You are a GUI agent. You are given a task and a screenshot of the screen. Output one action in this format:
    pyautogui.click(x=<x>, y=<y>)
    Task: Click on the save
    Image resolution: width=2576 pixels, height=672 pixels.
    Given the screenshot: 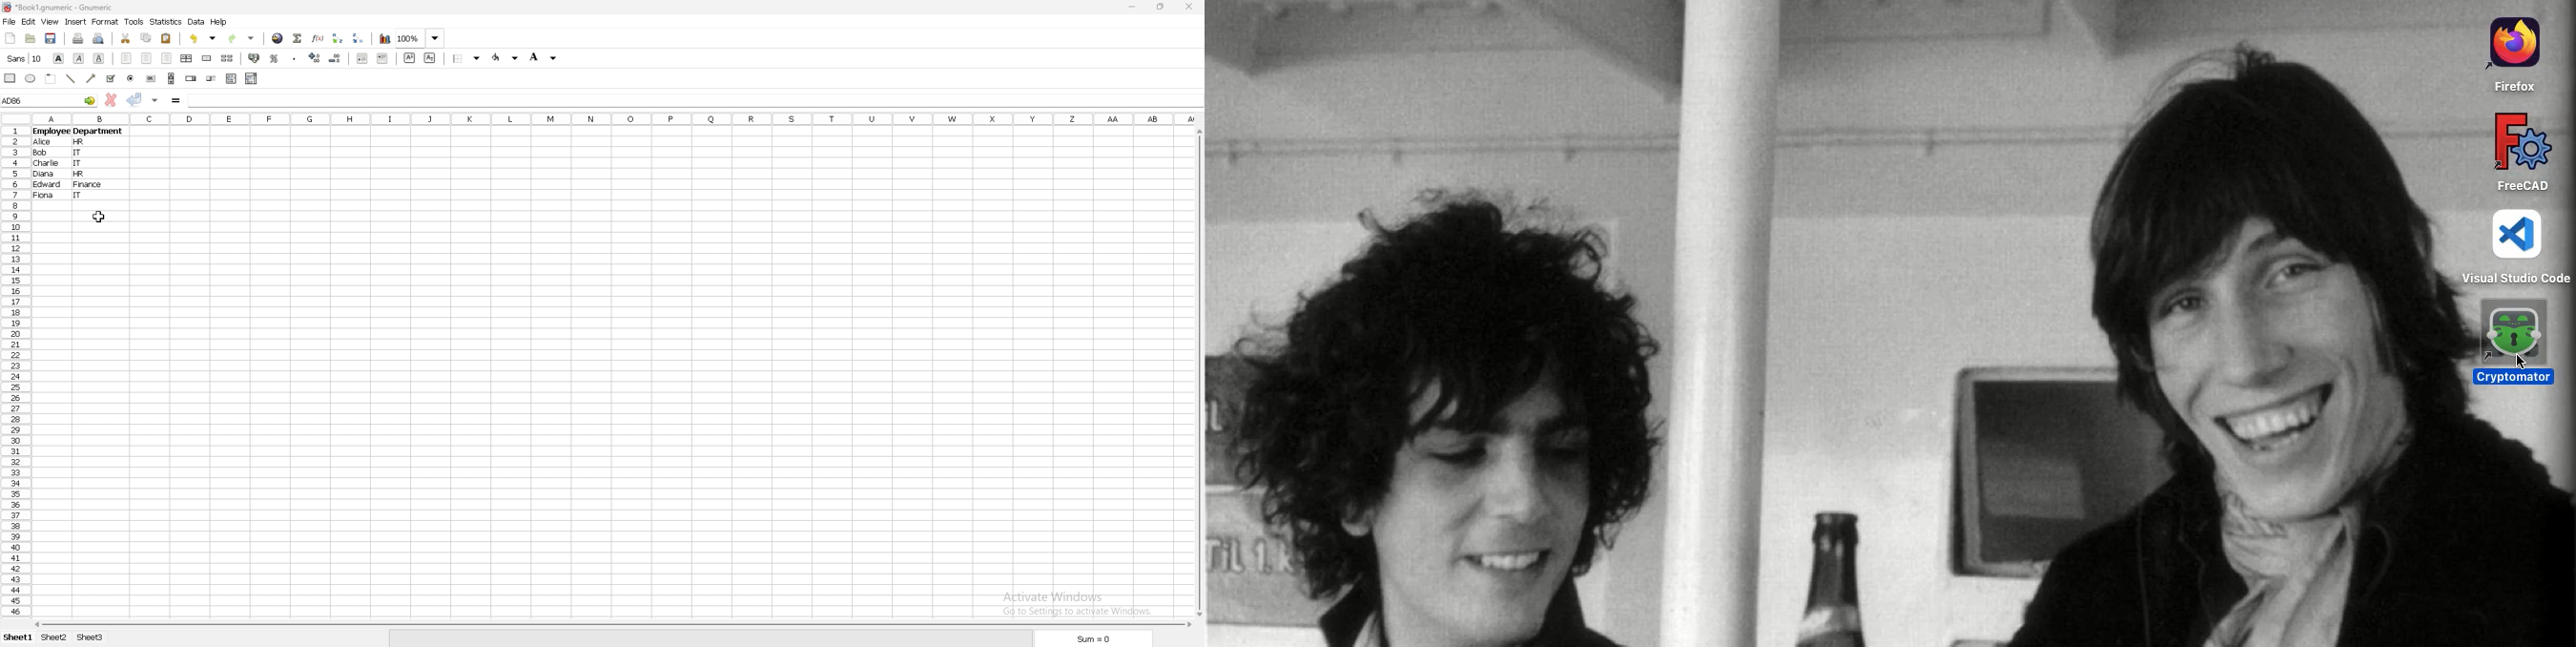 What is the action you would take?
    pyautogui.click(x=52, y=38)
    